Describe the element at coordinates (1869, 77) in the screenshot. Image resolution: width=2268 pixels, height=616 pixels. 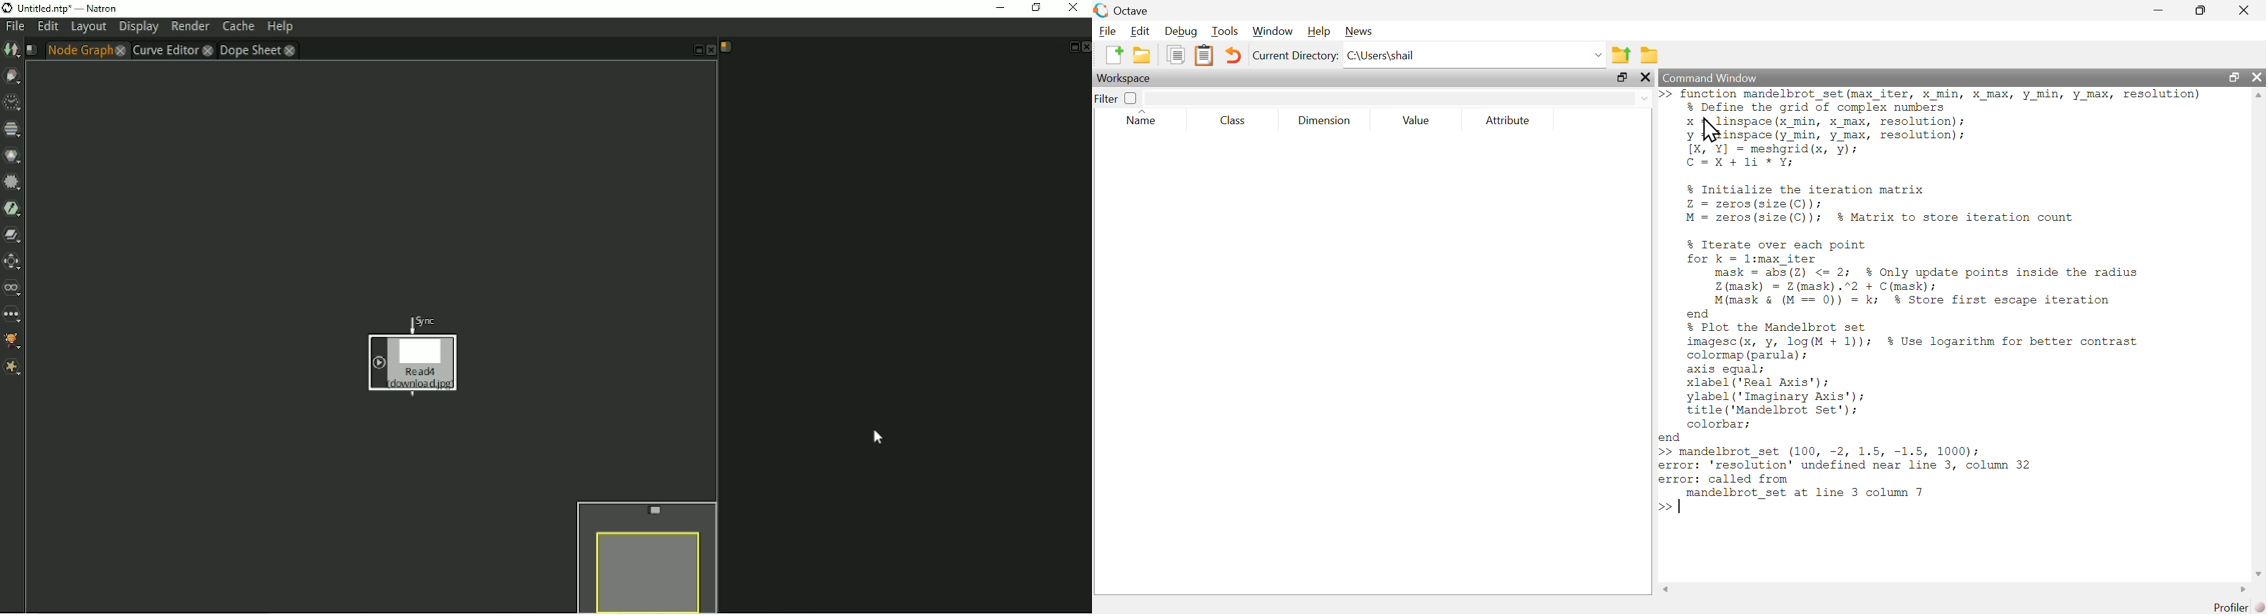
I see `Command Window` at that location.